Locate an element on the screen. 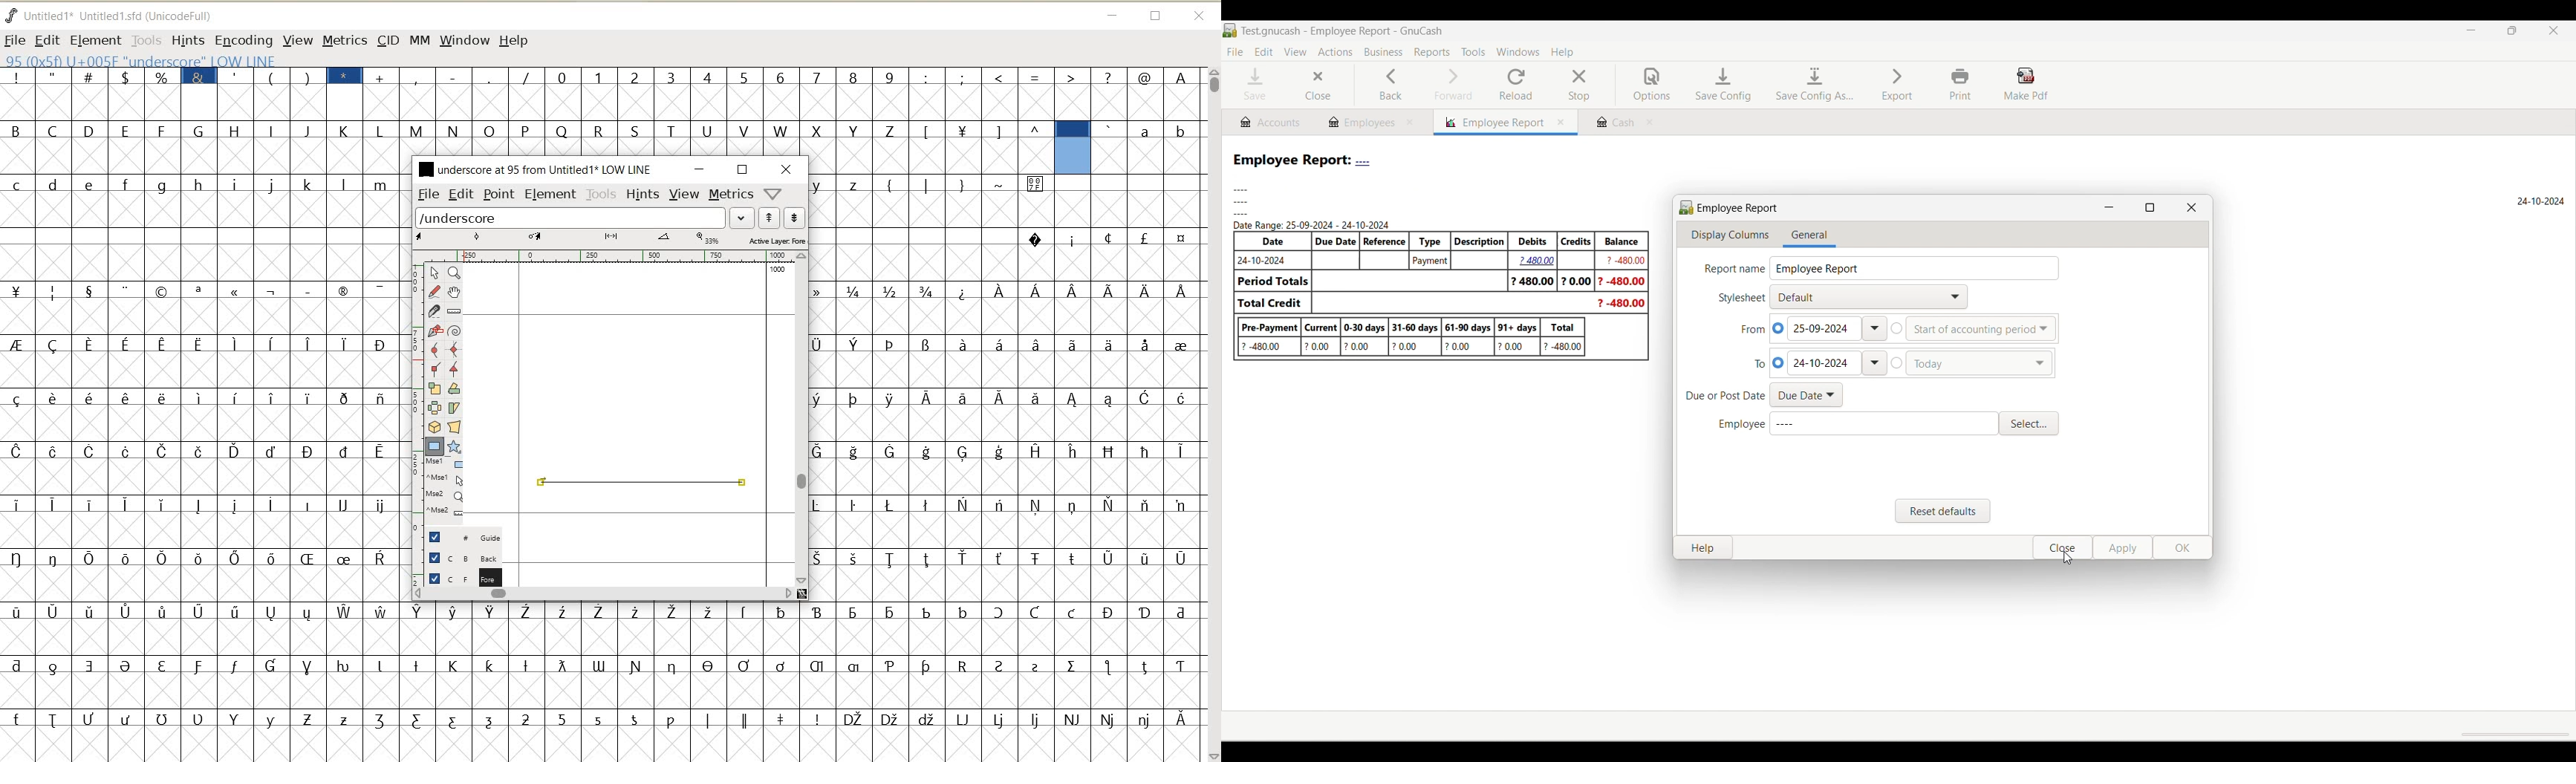  ELLIPSE TOOL/CURSOR POSITION is located at coordinates (745, 485).